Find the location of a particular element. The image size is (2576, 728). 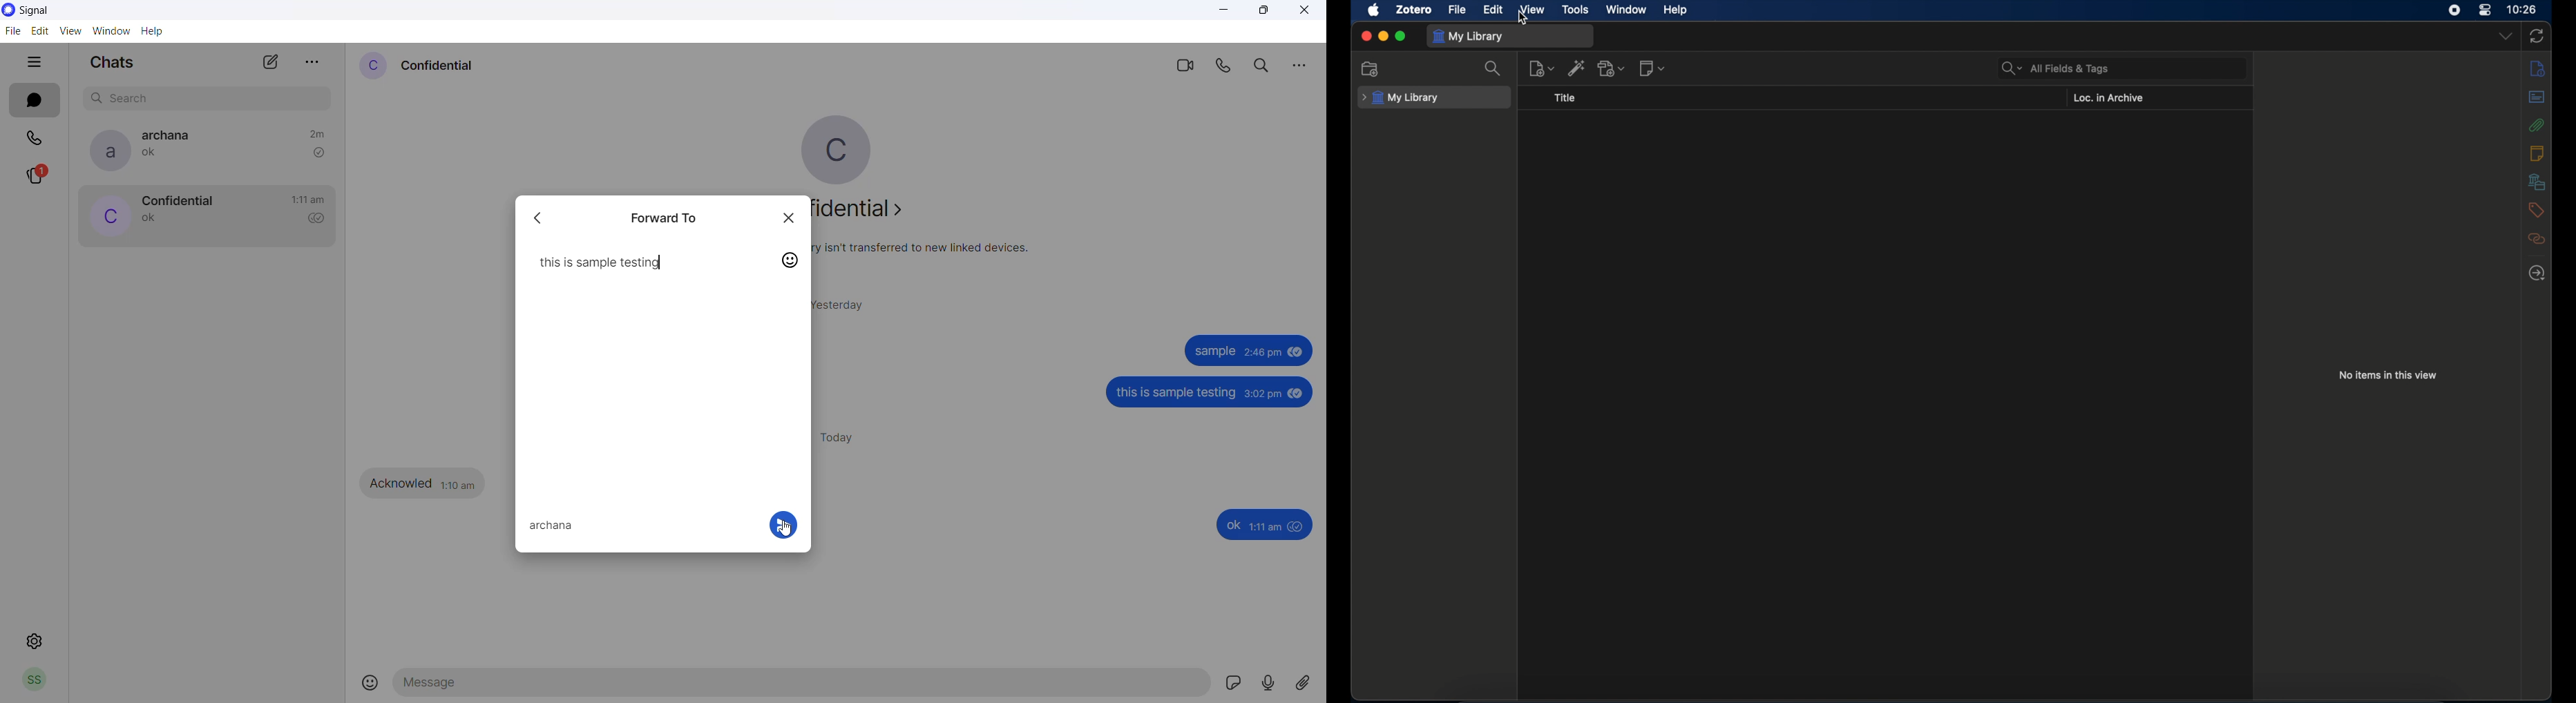

view is located at coordinates (72, 32).